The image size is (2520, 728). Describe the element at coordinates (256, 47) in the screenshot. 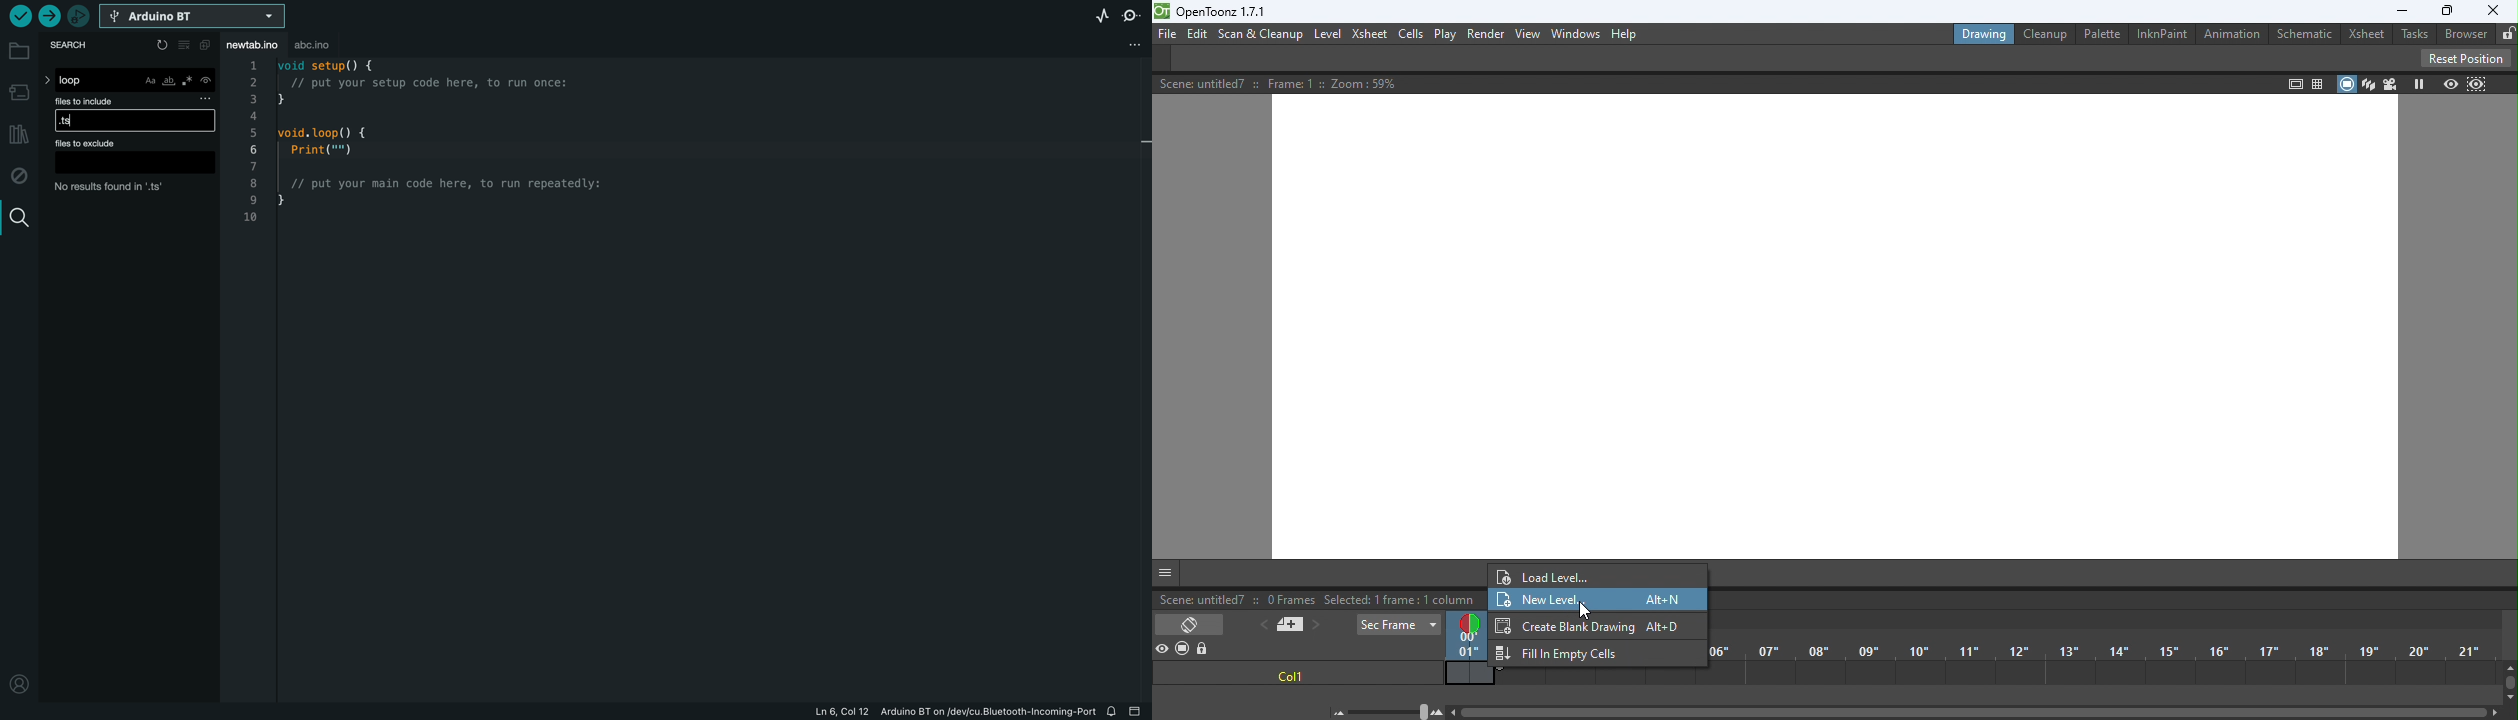

I see `file tab` at that location.